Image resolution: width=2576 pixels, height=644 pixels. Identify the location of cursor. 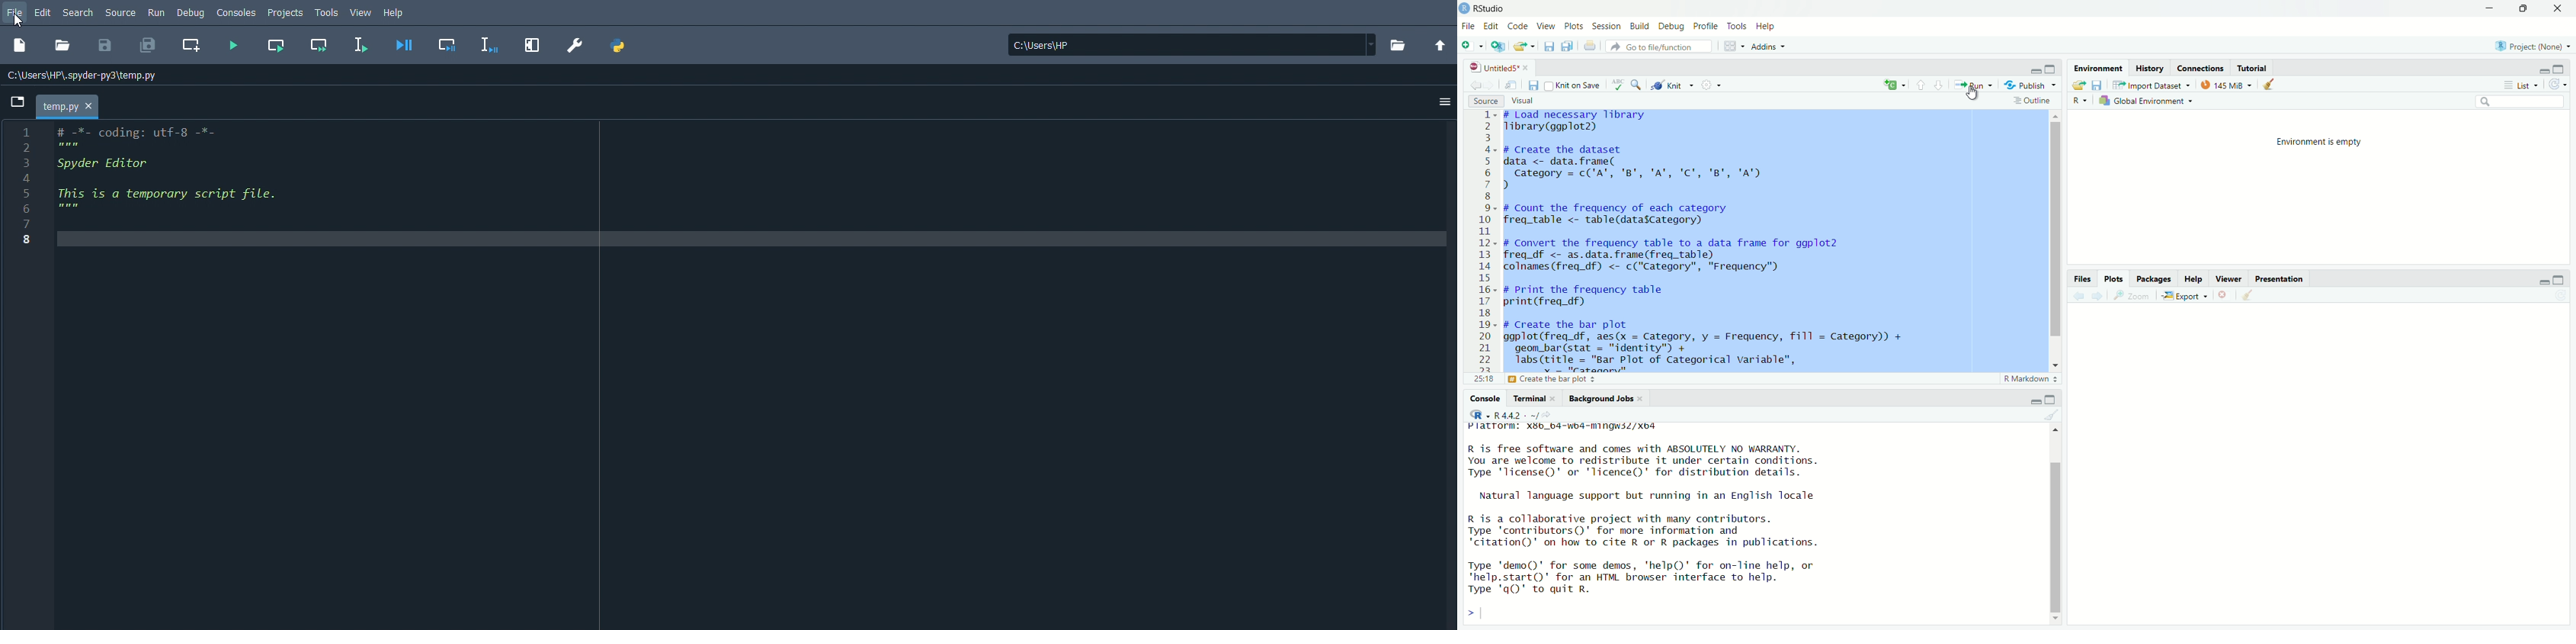
(19, 21).